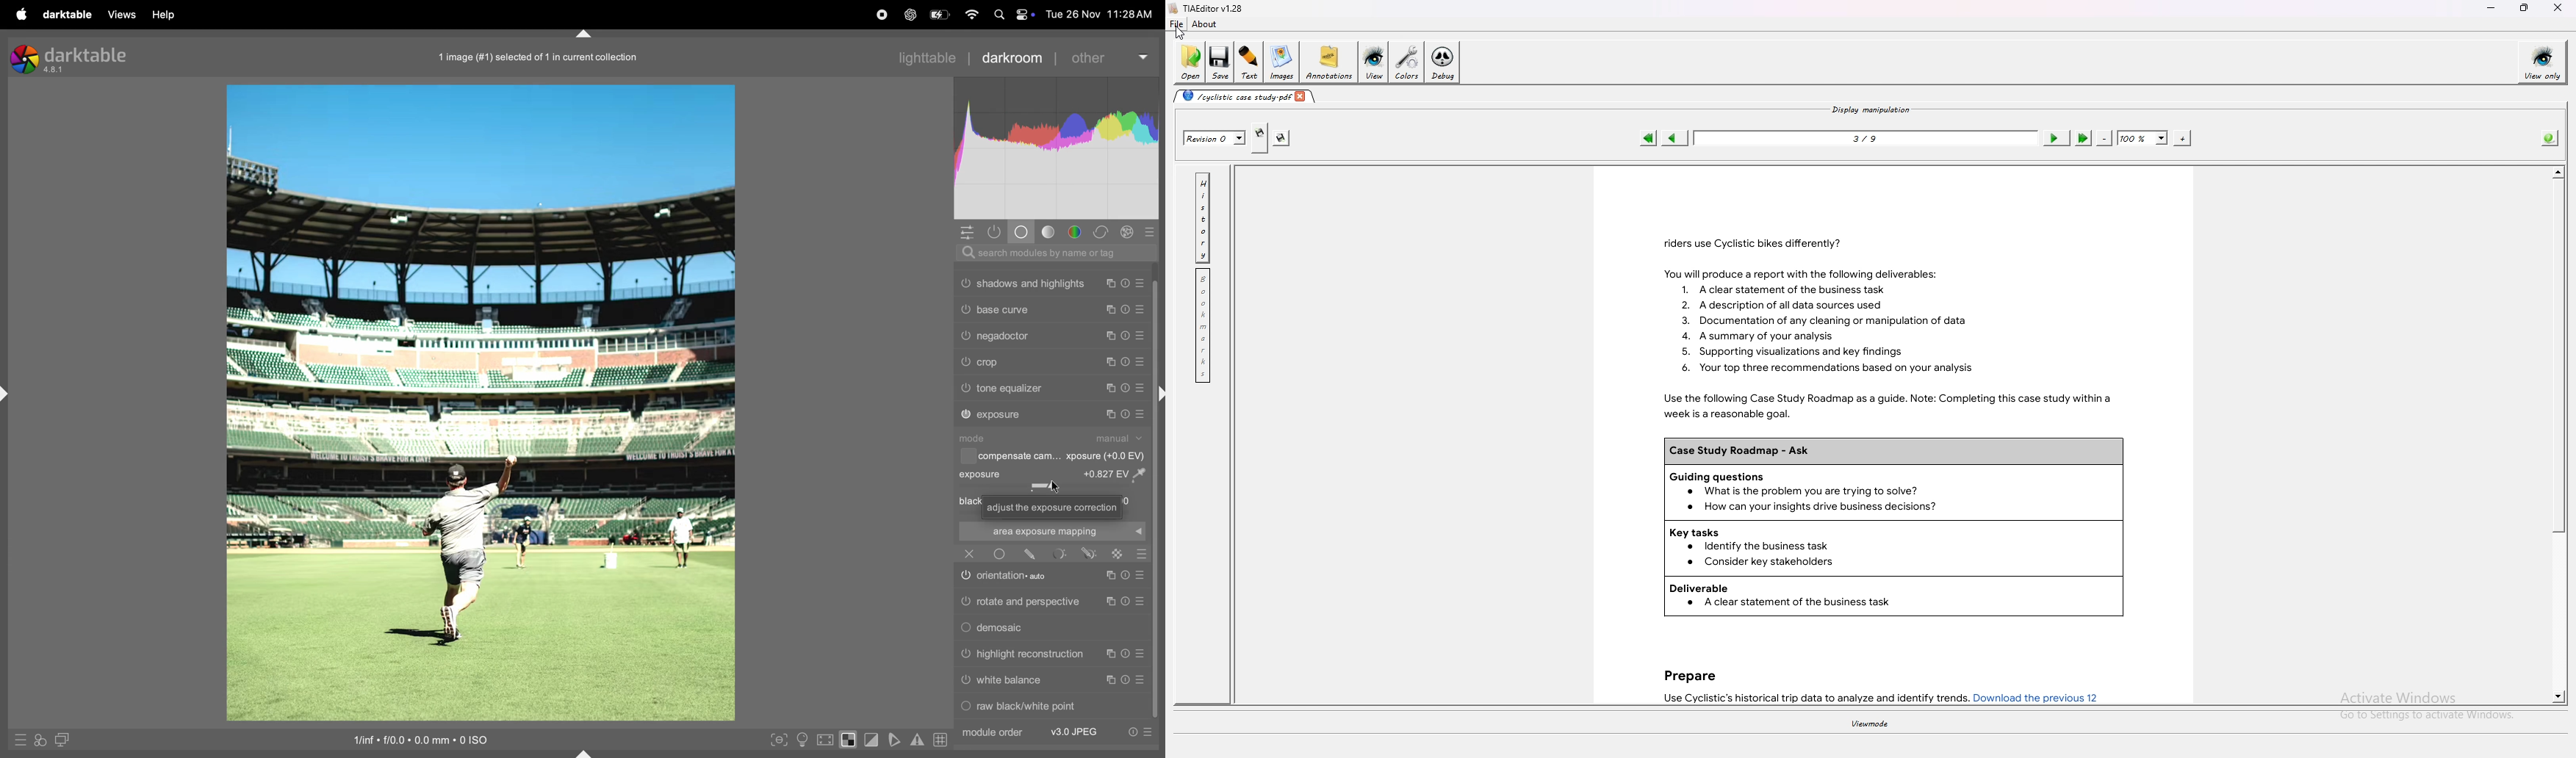  I want to click on help, so click(167, 15).